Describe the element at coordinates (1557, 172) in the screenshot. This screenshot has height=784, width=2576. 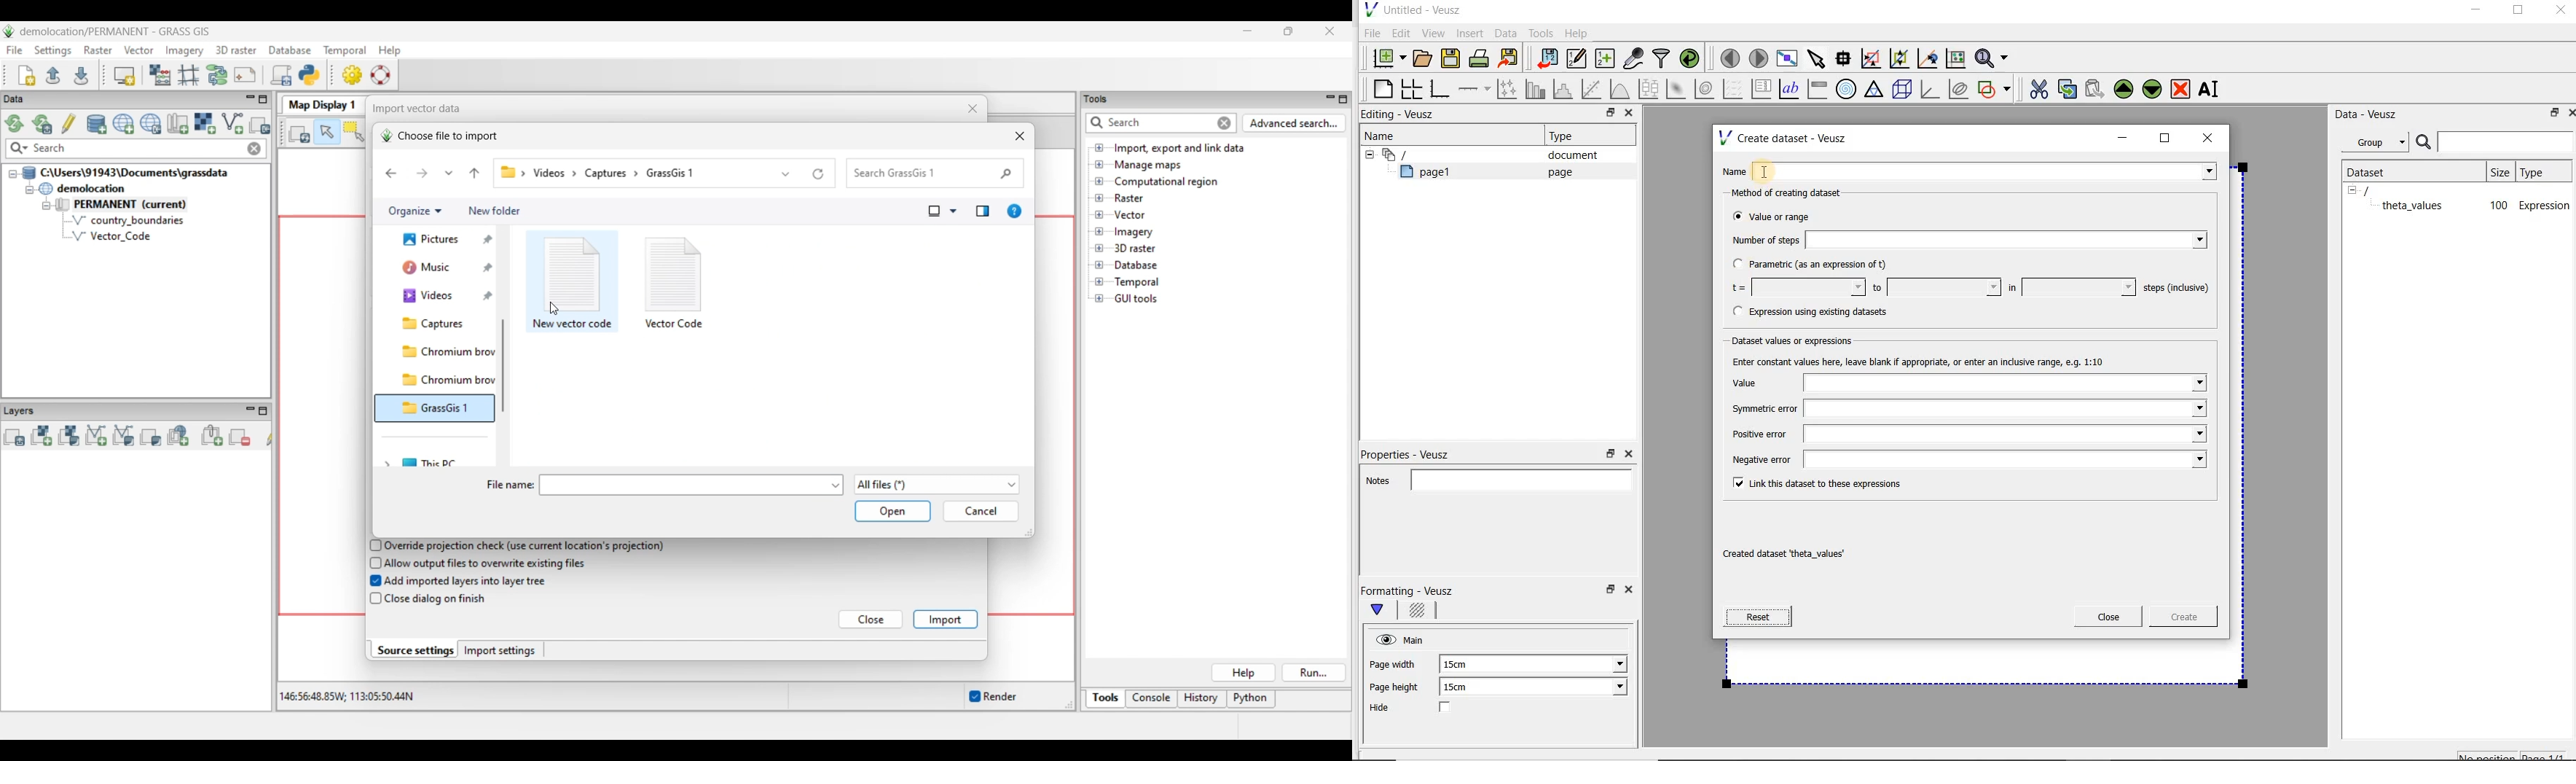
I see `page` at that location.